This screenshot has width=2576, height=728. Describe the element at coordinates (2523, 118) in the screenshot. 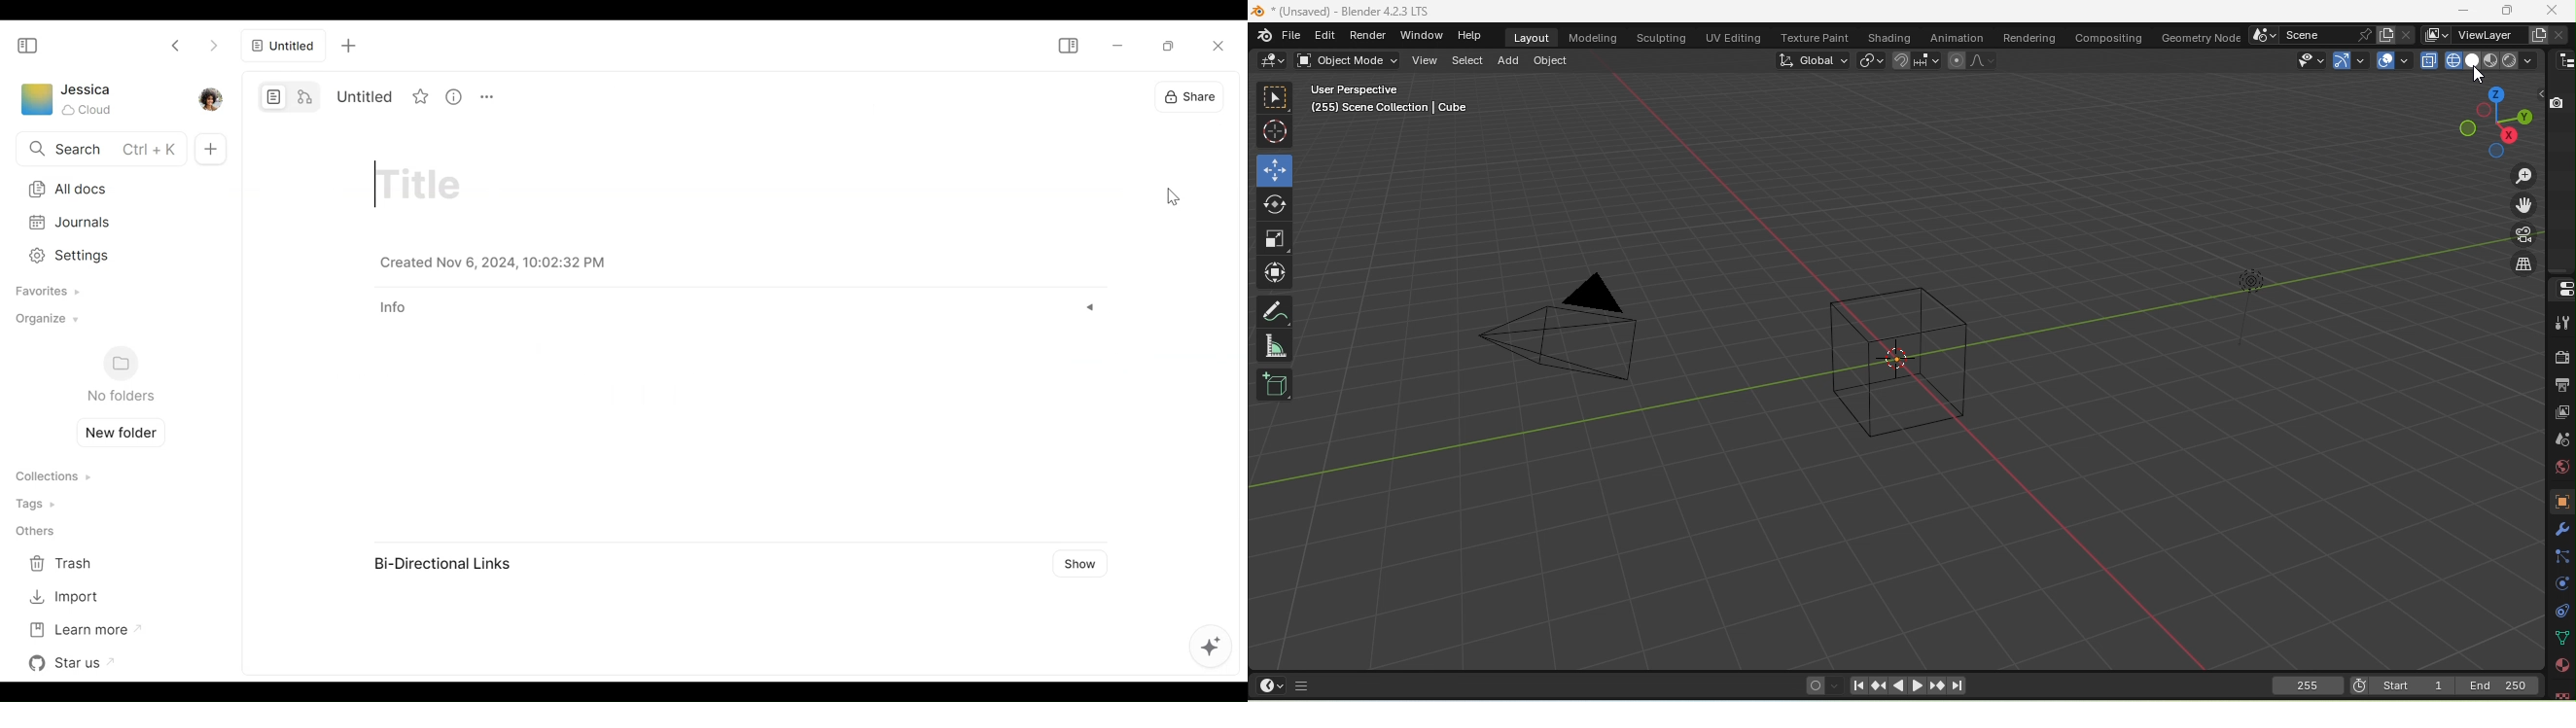

I see `Rotate the view` at that location.